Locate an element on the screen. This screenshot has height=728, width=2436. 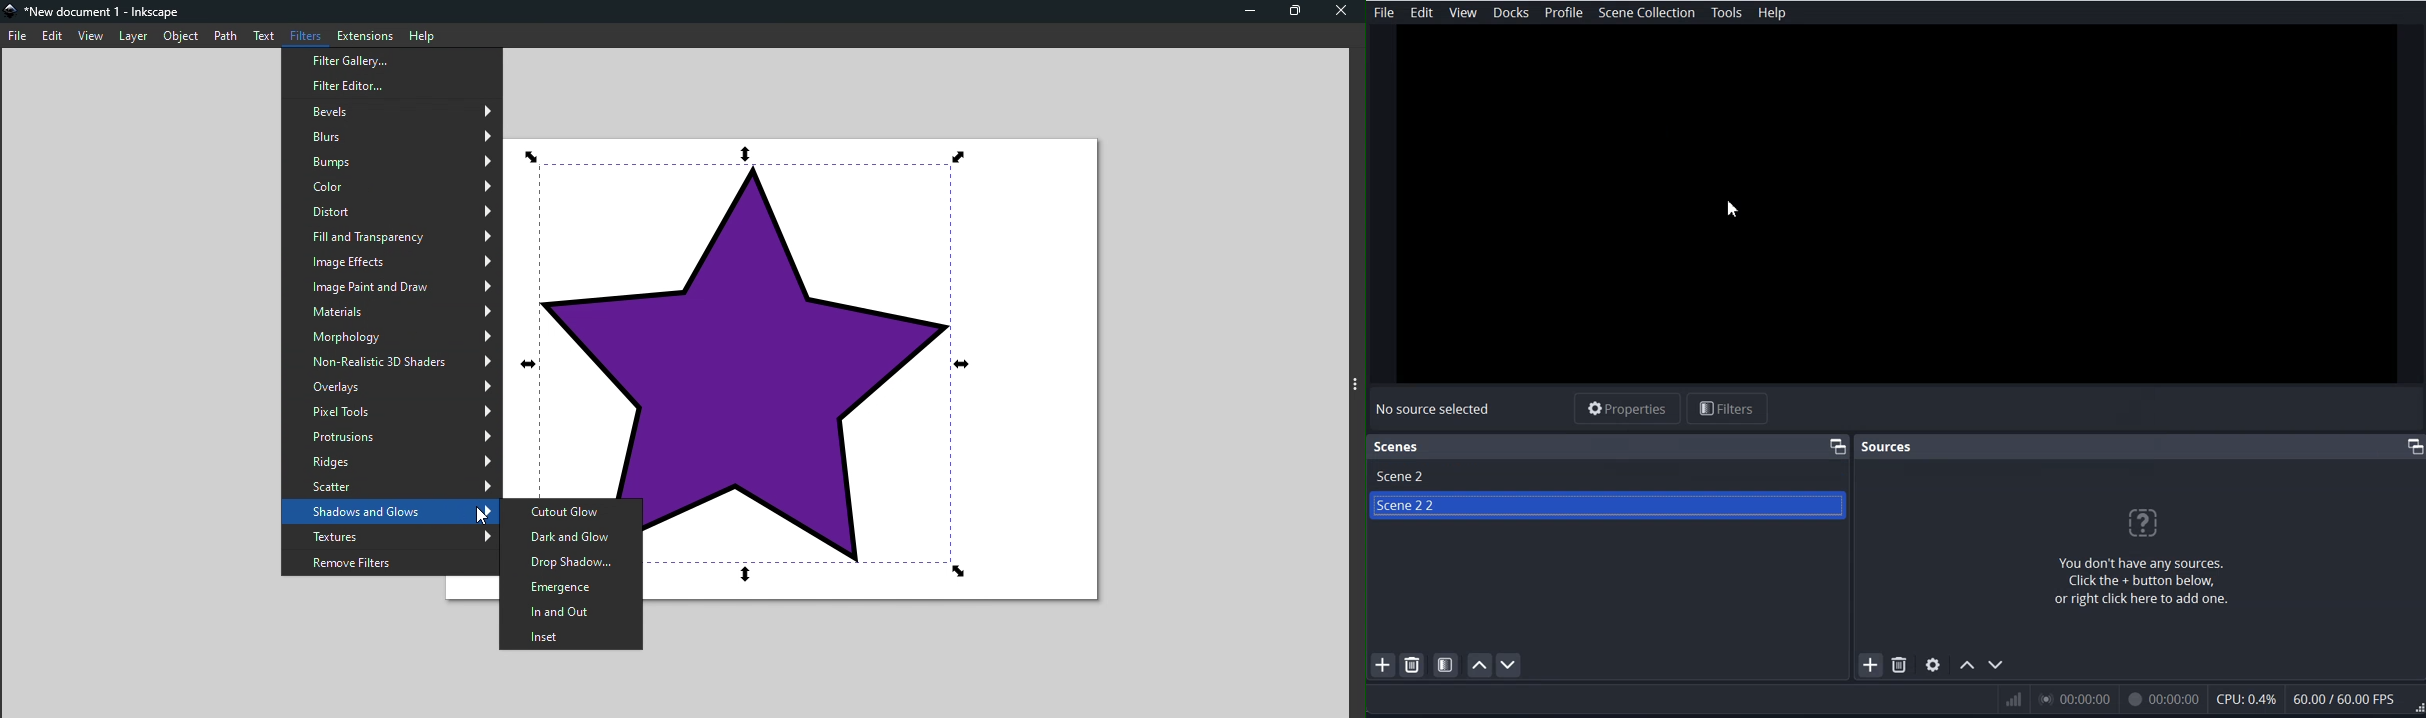
Docks is located at coordinates (1513, 13).